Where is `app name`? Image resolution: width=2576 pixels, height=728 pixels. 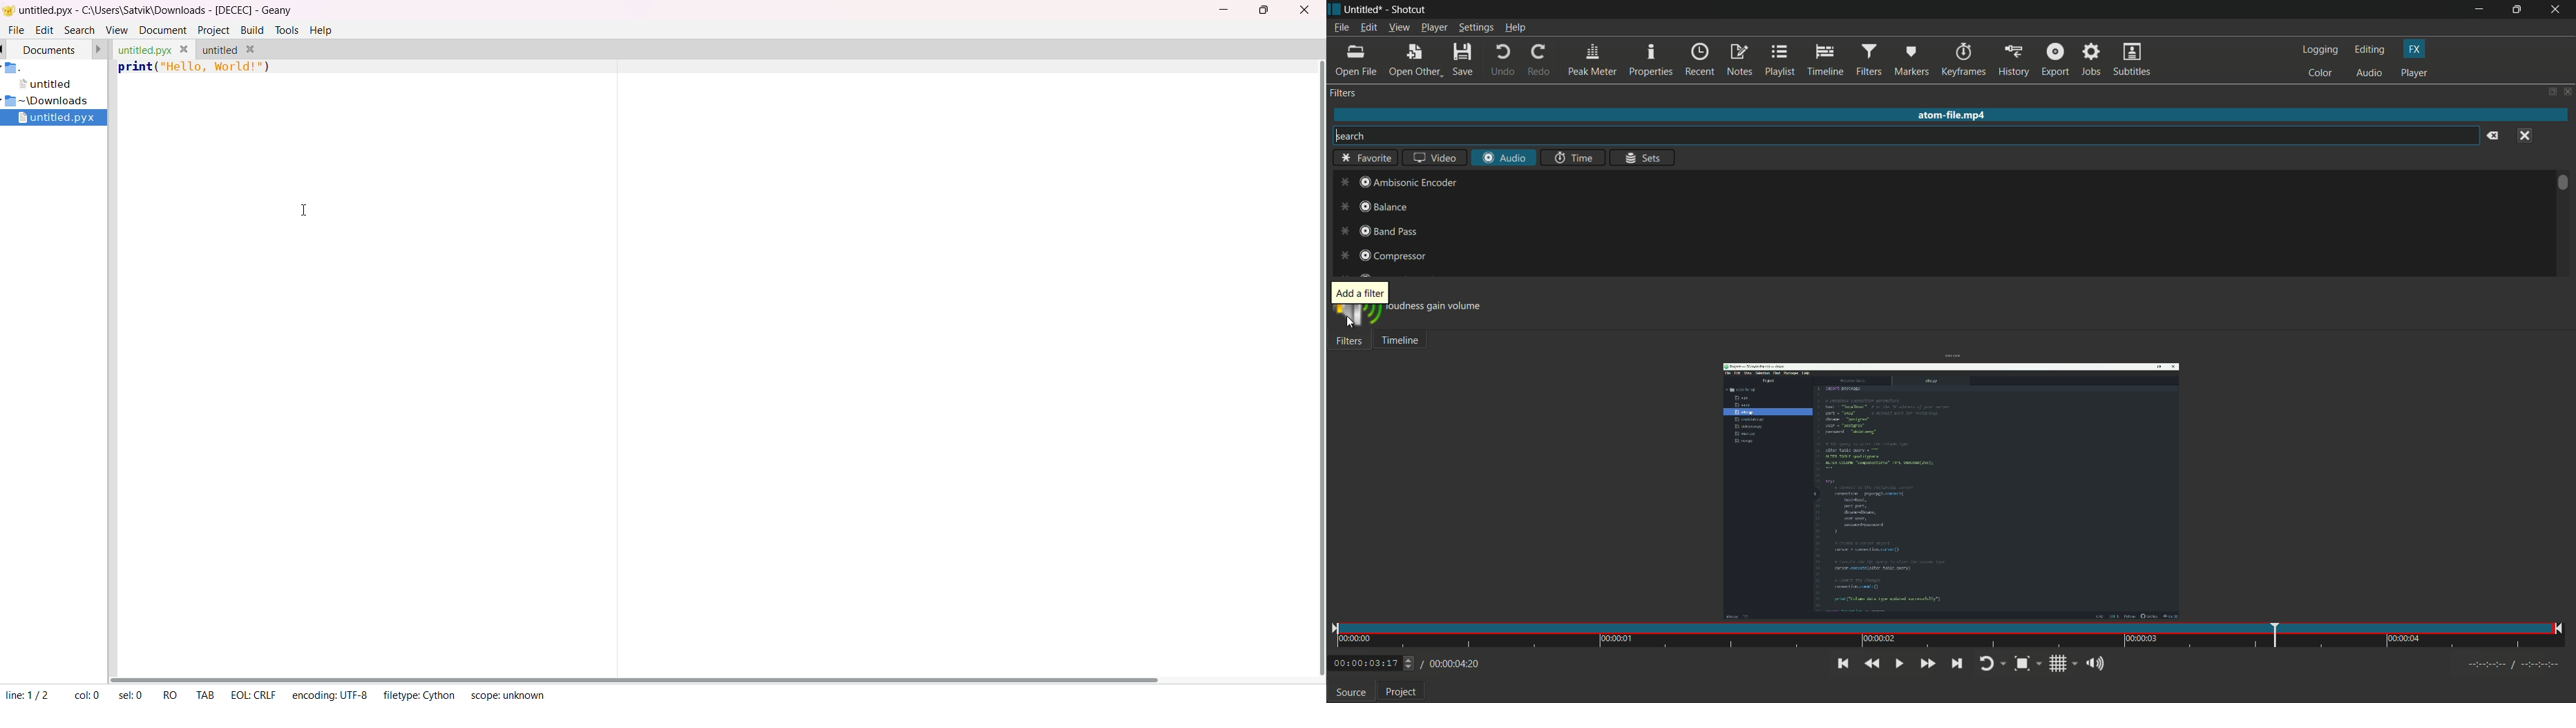
app name is located at coordinates (1407, 10).